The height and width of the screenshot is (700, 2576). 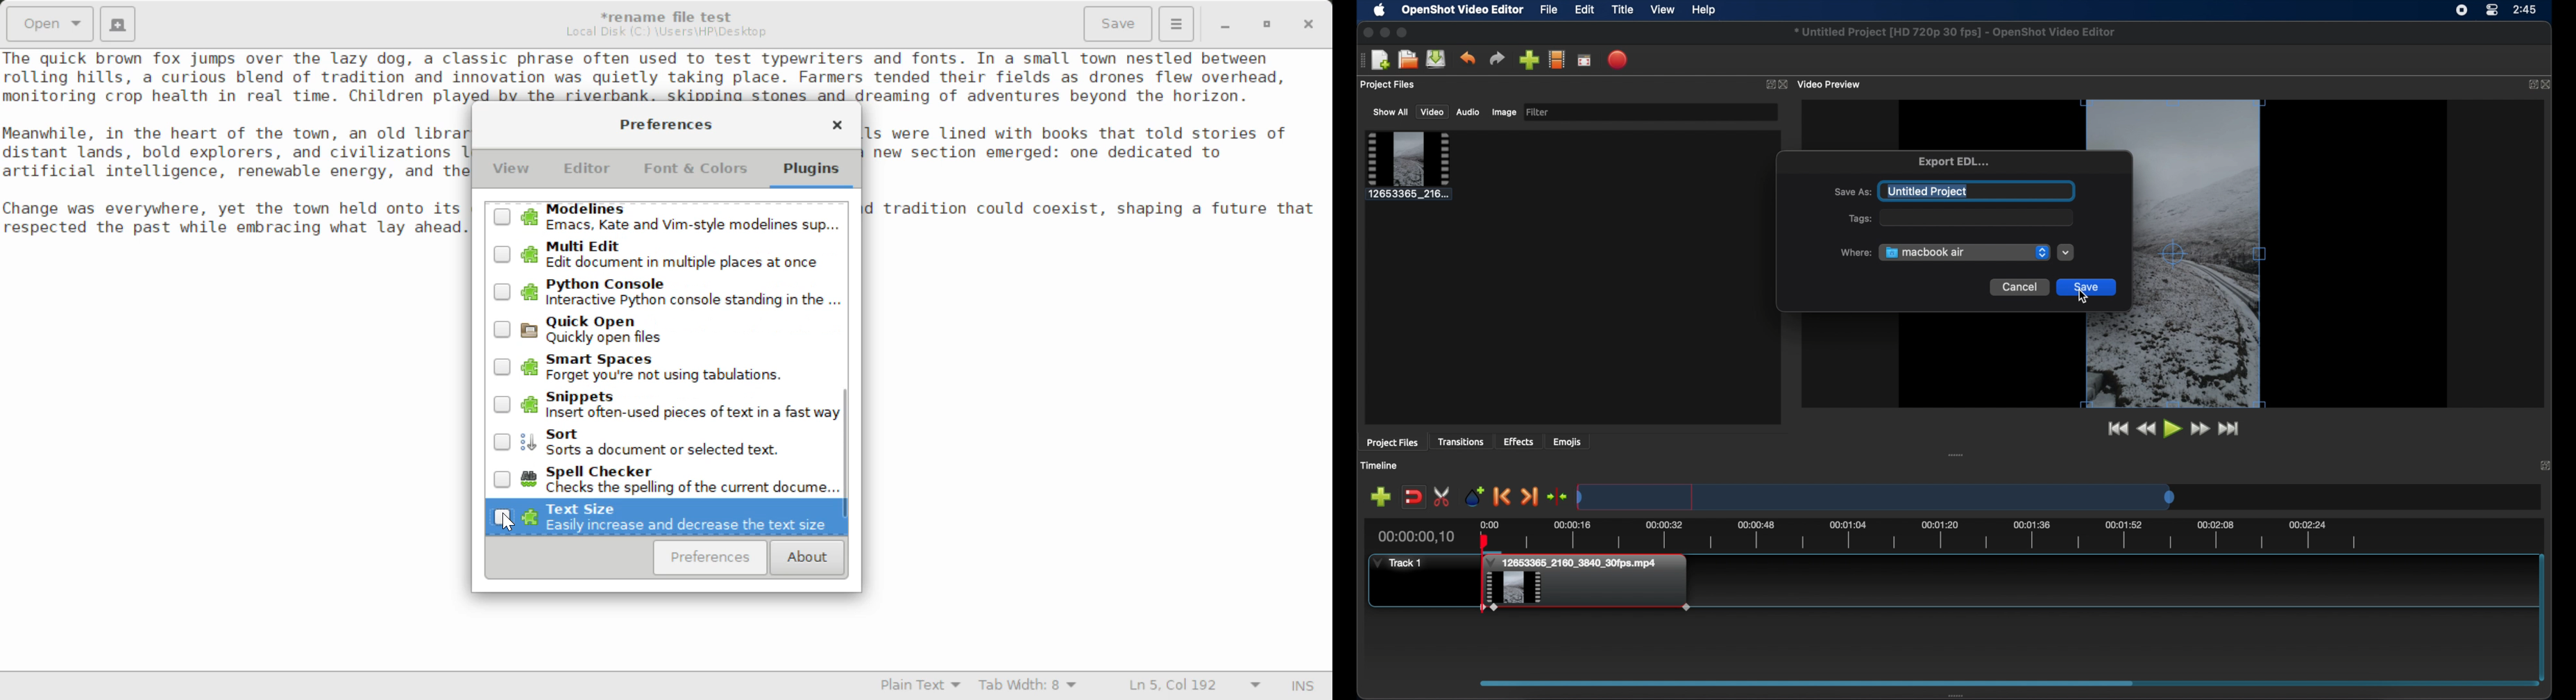 I want to click on scroll box, so click(x=2003, y=686).